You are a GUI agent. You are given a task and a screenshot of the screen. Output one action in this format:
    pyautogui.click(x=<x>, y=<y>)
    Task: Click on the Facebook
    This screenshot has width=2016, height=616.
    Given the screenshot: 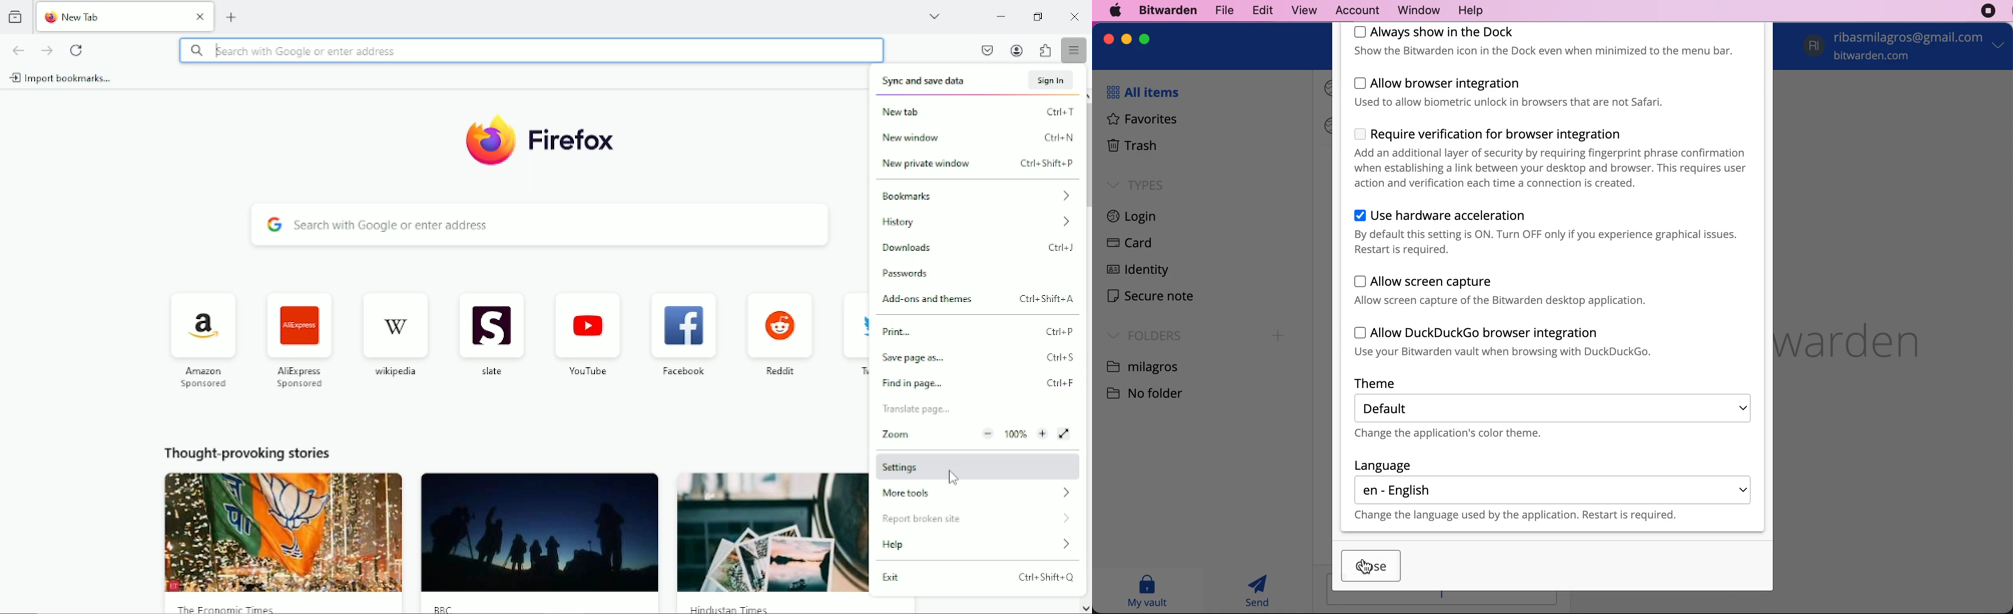 What is the action you would take?
    pyautogui.click(x=682, y=334)
    